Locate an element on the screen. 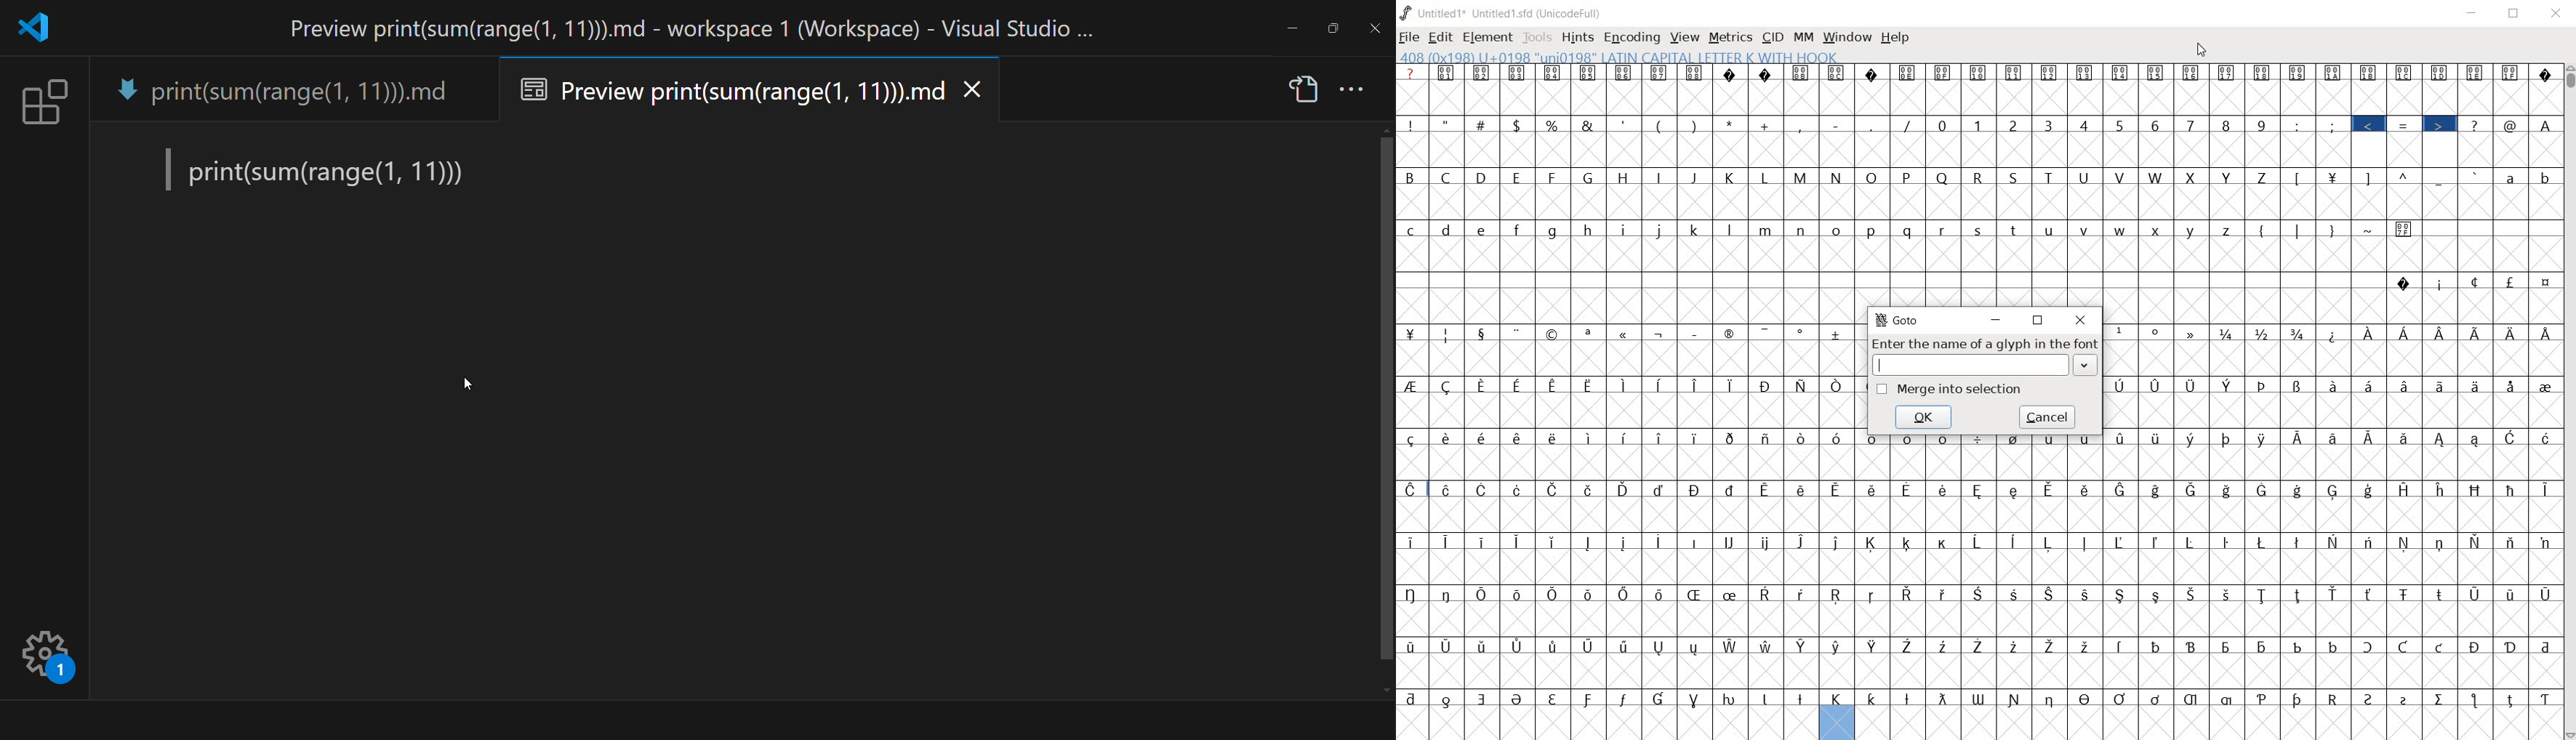  cancel is located at coordinates (2051, 417).